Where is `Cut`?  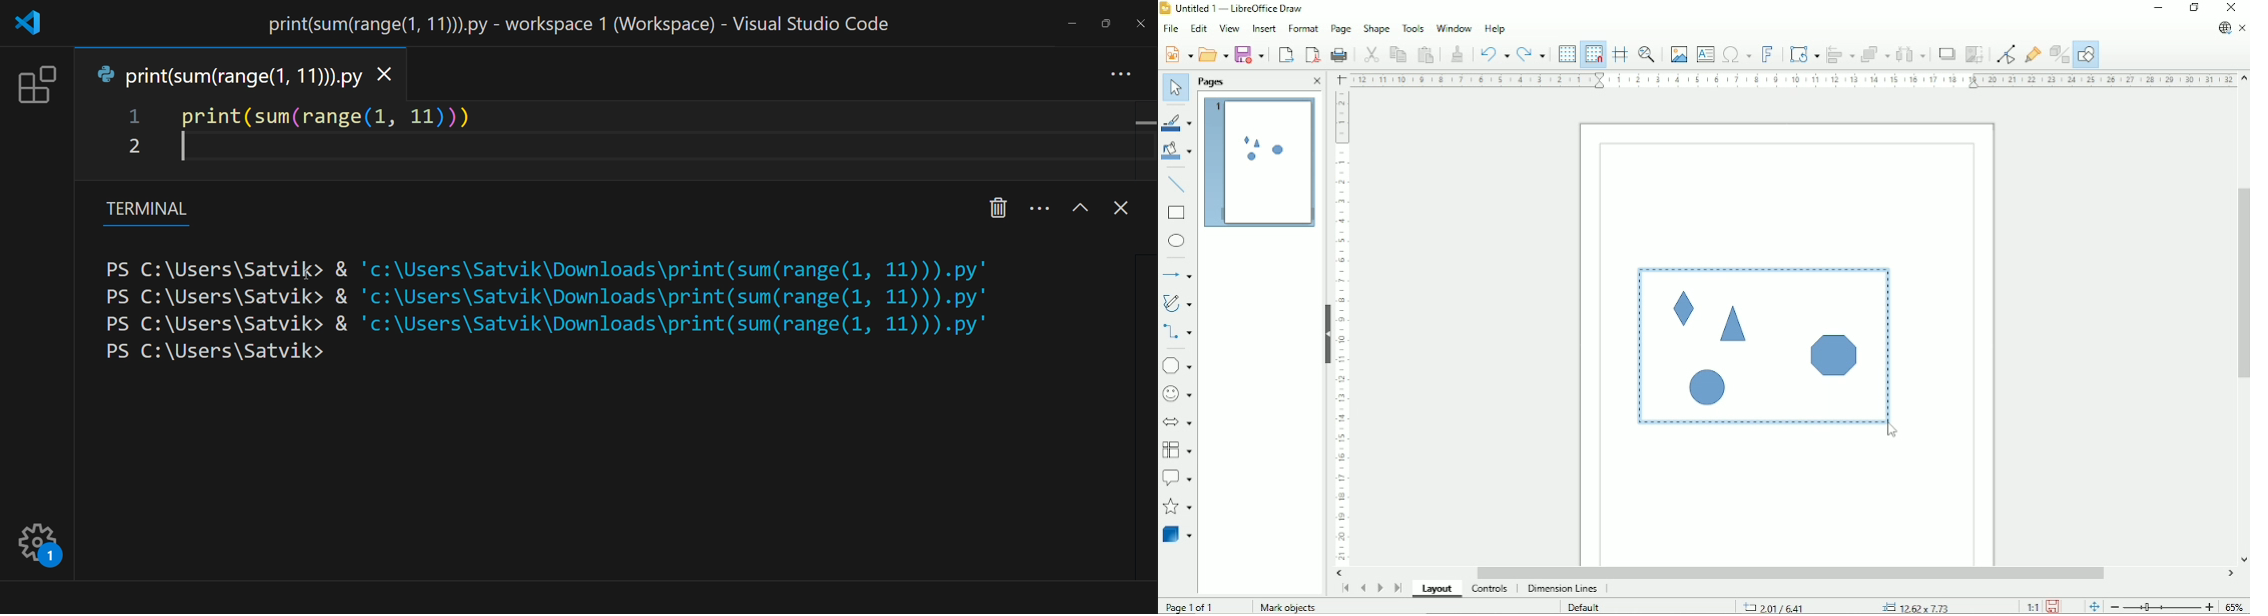 Cut is located at coordinates (1372, 54).